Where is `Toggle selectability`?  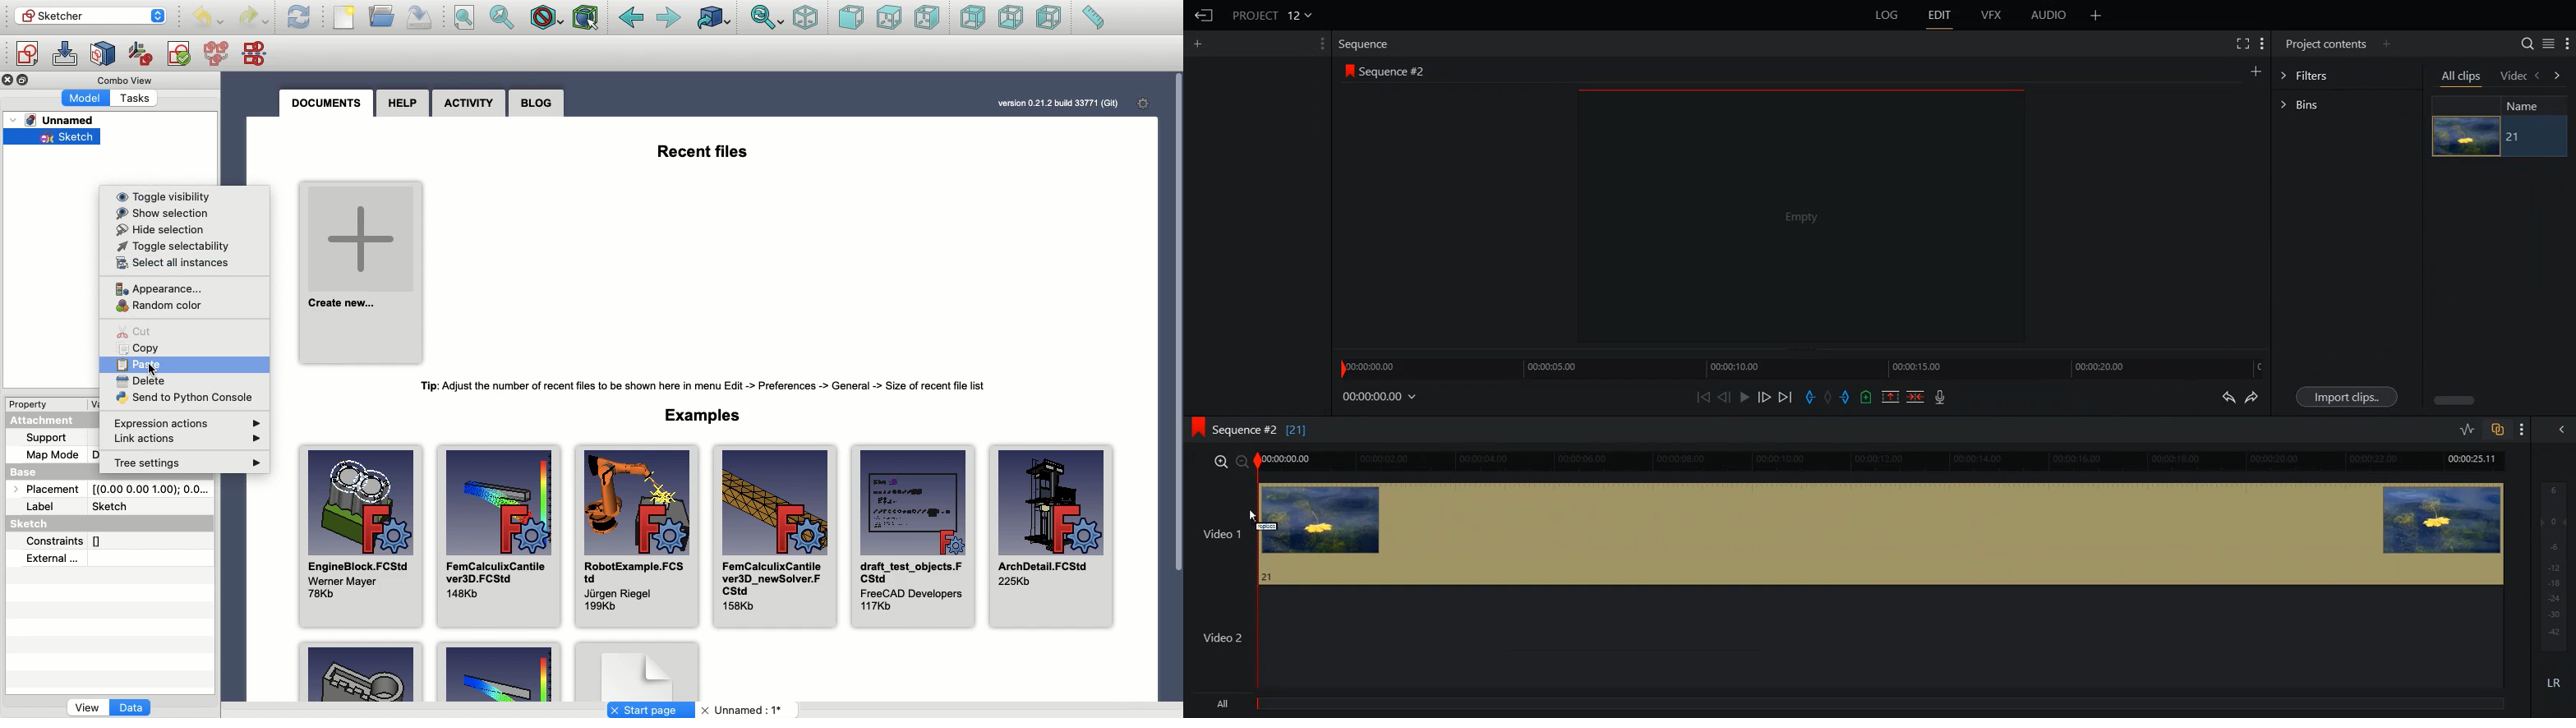 Toggle selectability is located at coordinates (170, 244).